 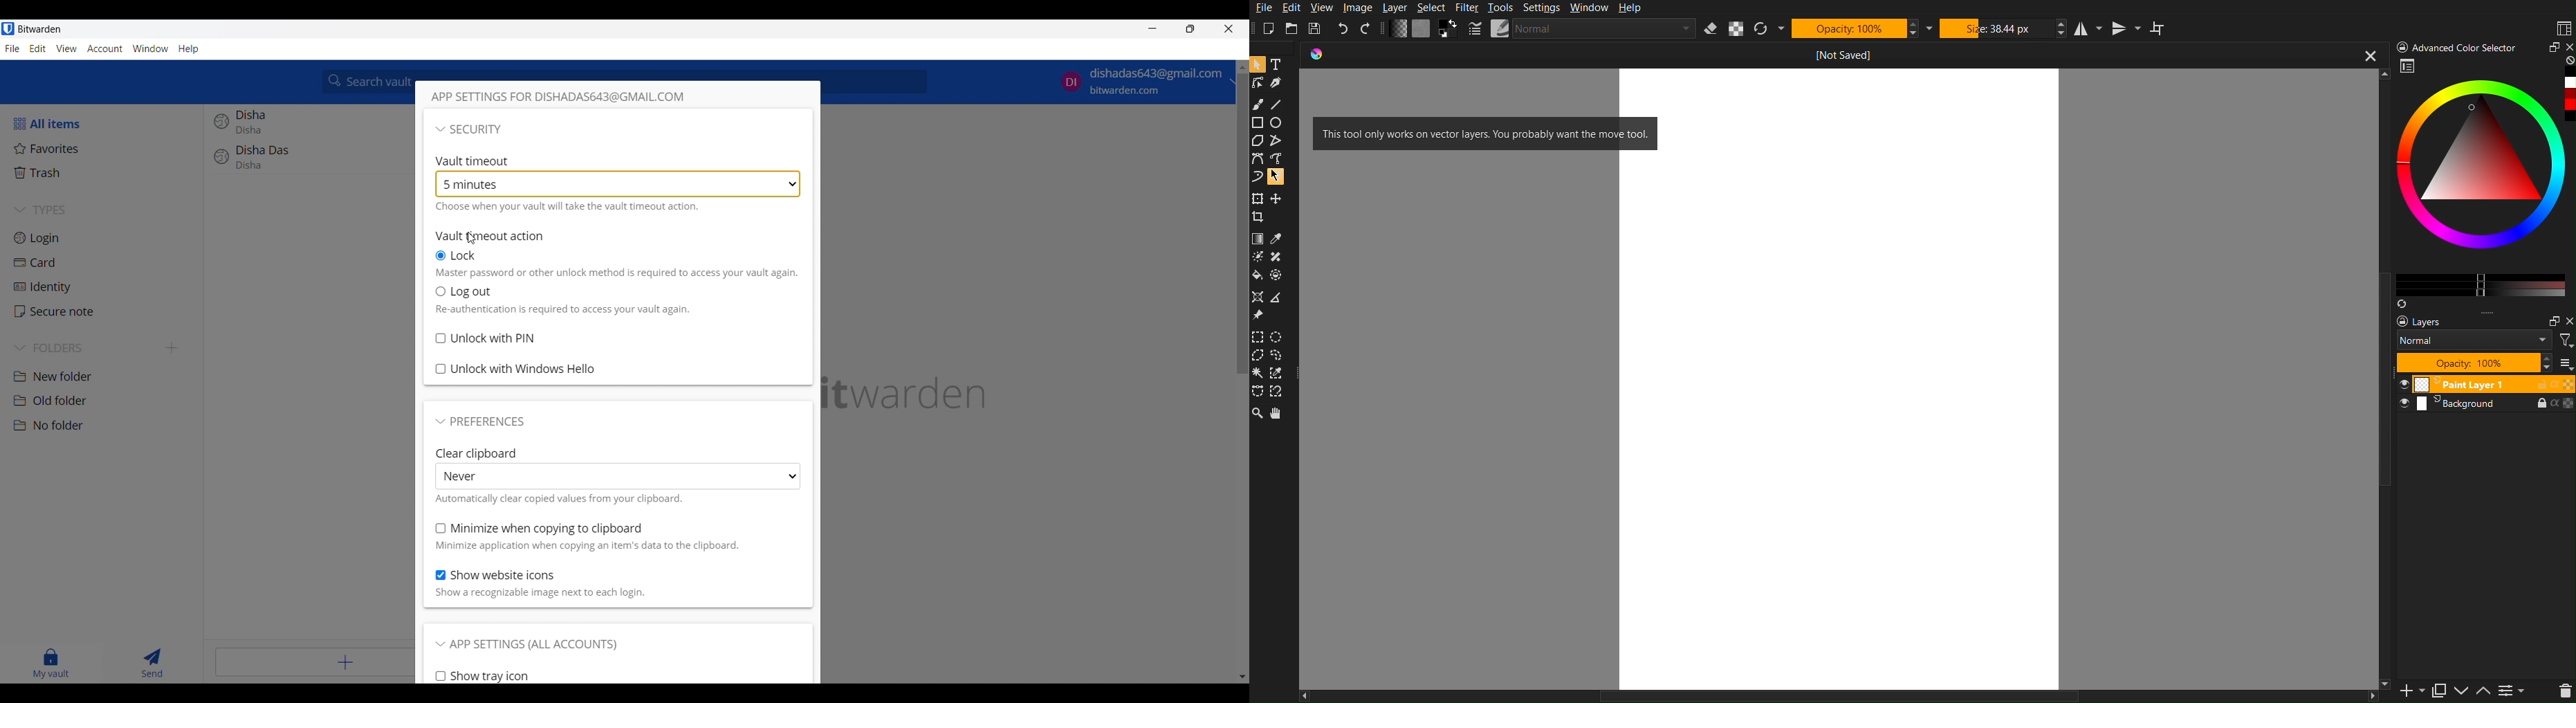 What do you see at coordinates (1259, 316) in the screenshot?
I see `Reference Images Tool` at bounding box center [1259, 316].